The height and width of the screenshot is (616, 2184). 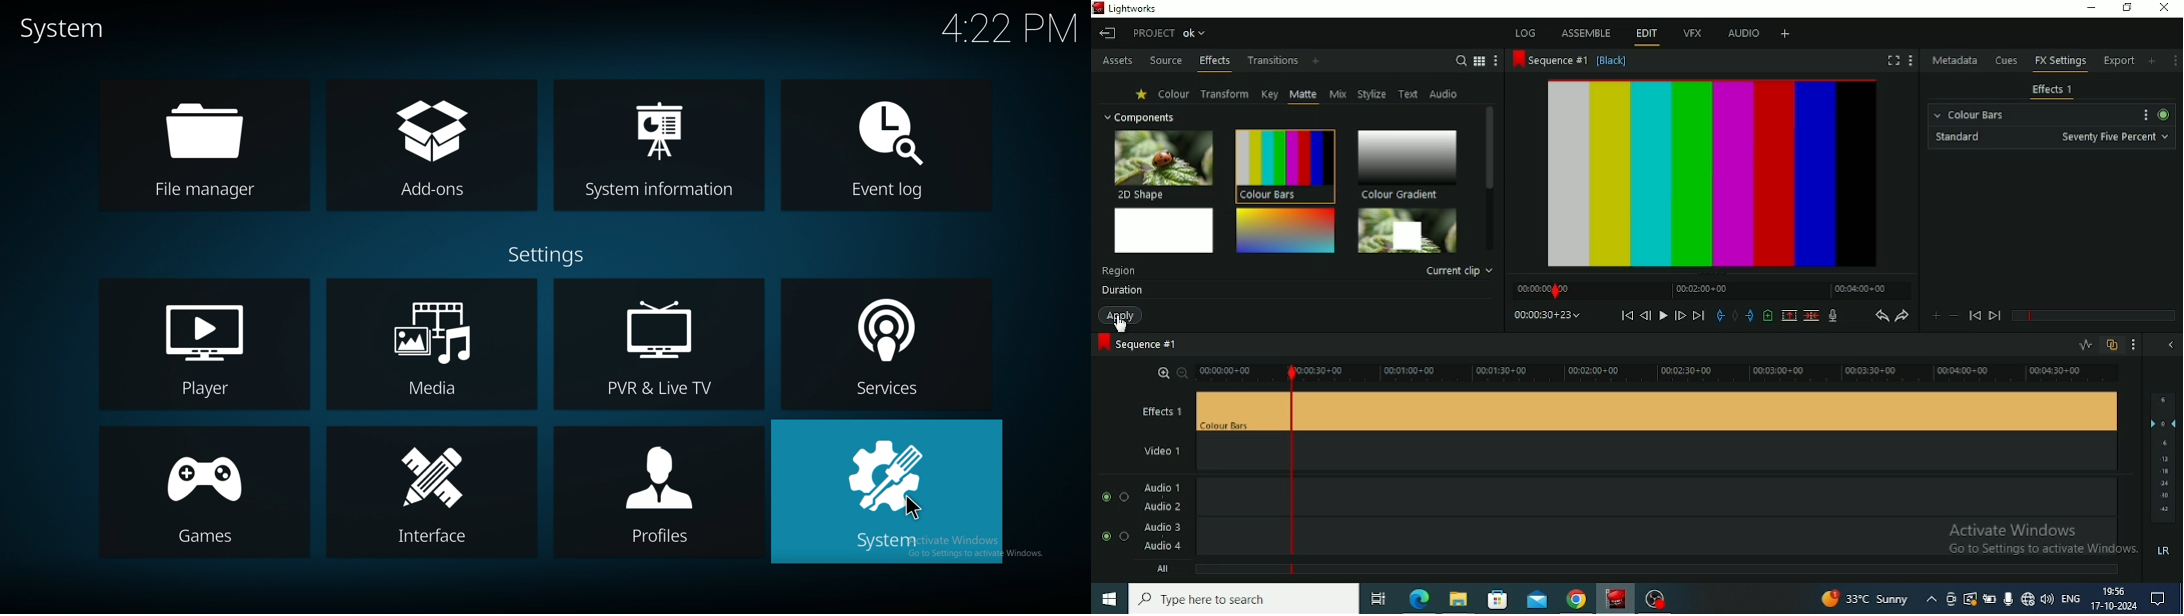 I want to click on system, so click(x=76, y=31).